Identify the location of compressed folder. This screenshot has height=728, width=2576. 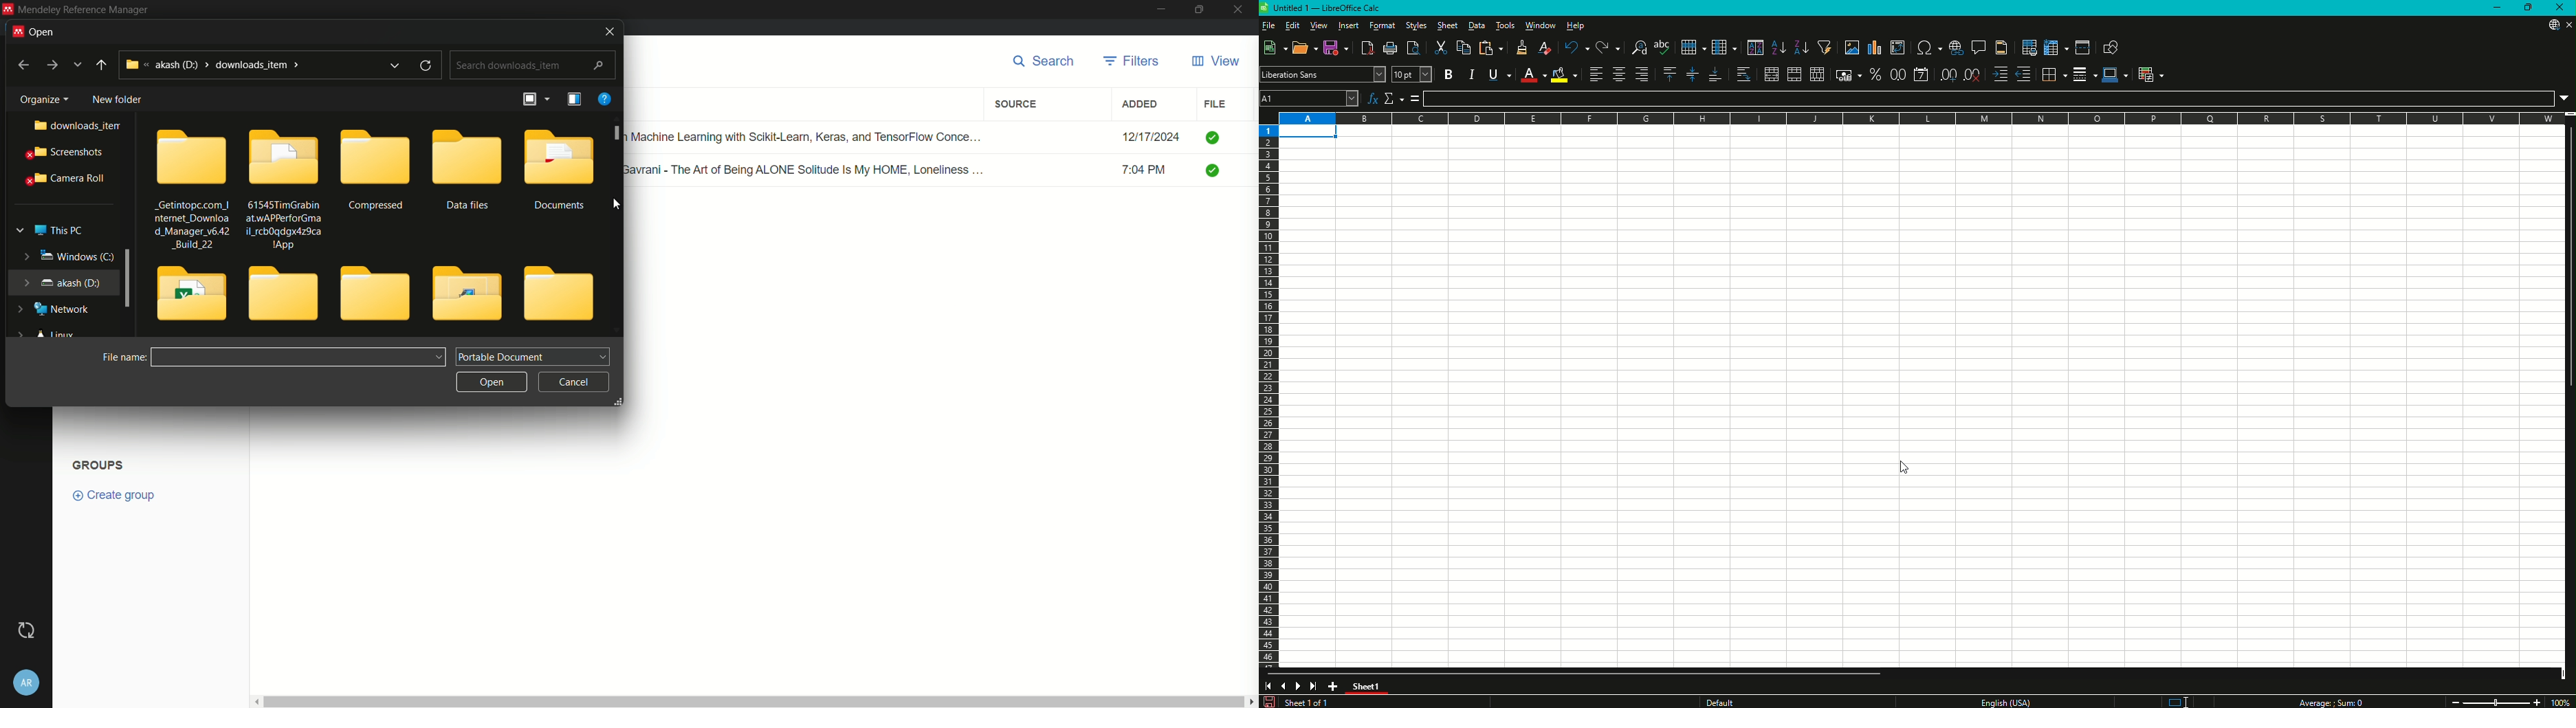
(375, 167).